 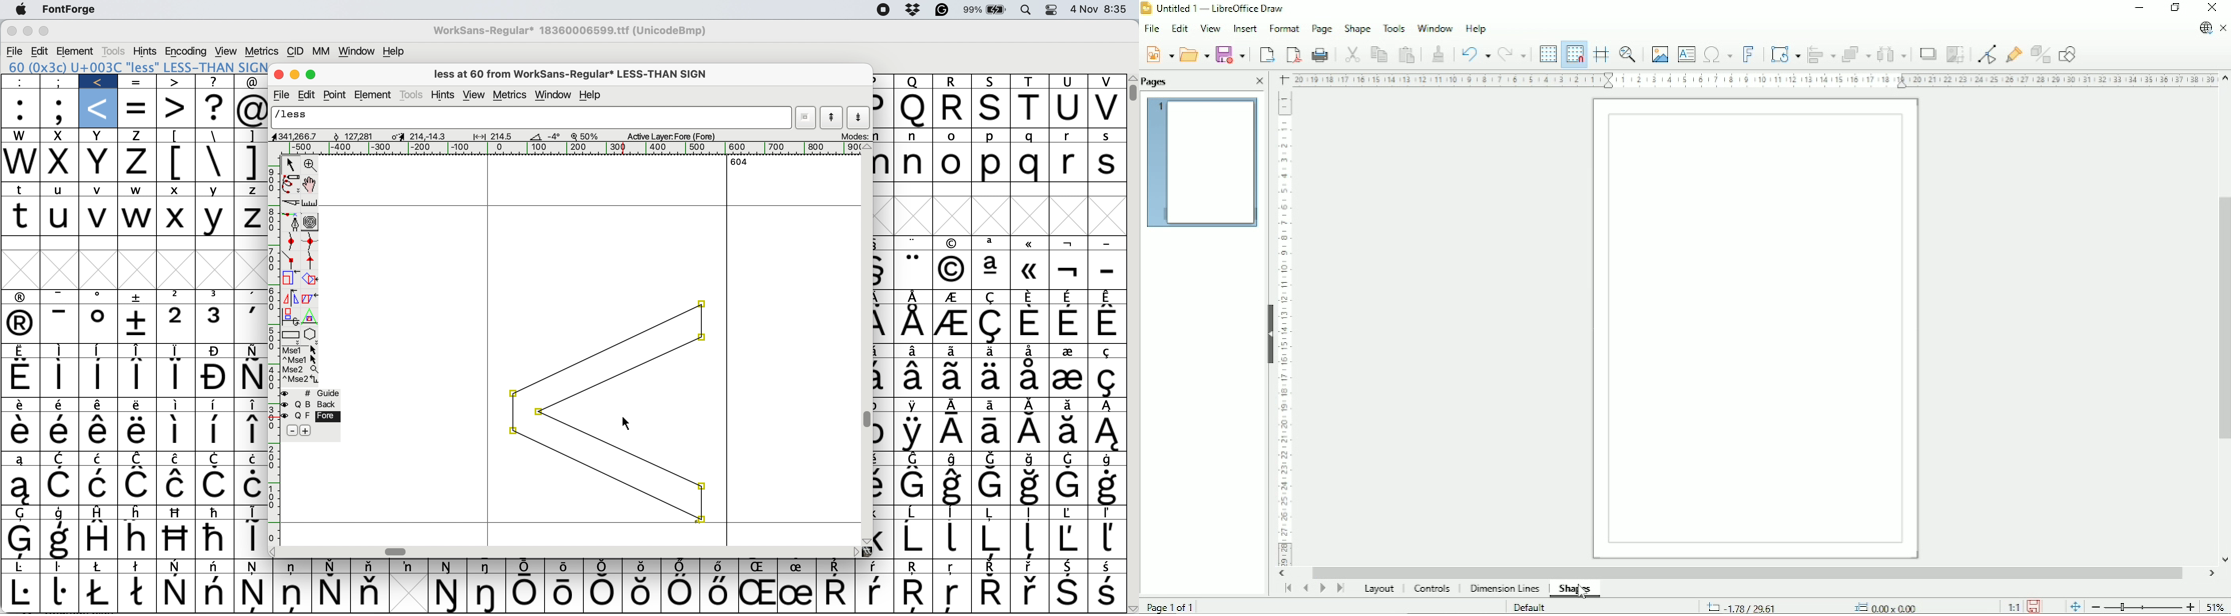 What do you see at coordinates (2013, 606) in the screenshot?
I see `Scaling factor` at bounding box center [2013, 606].